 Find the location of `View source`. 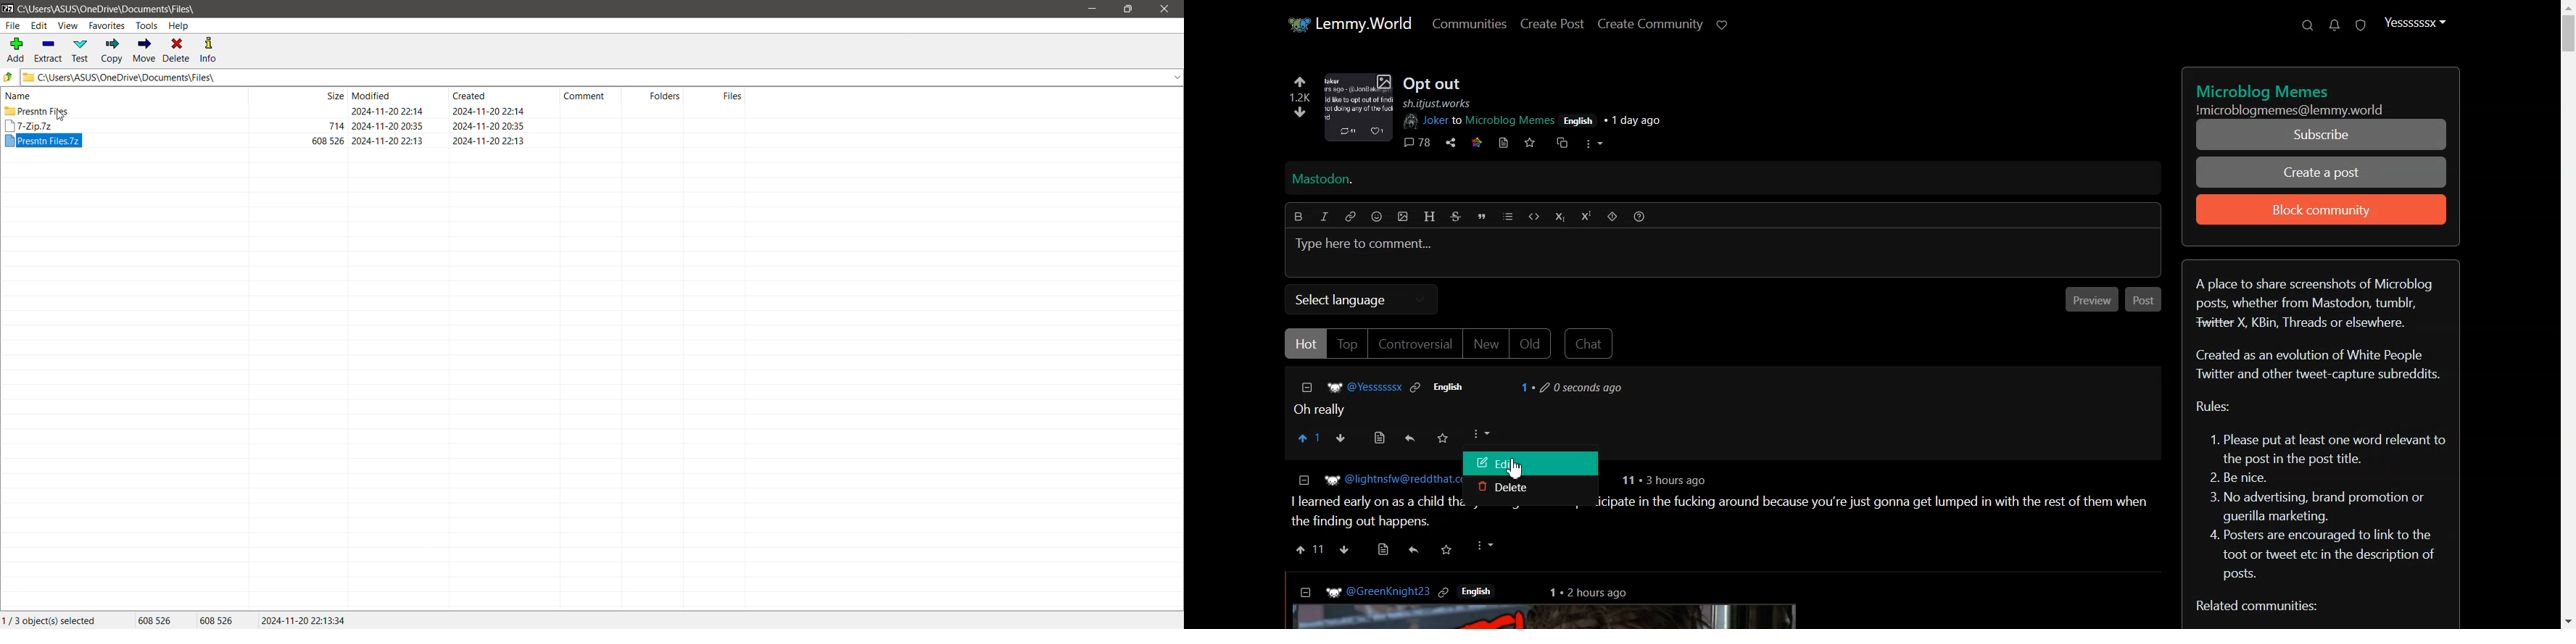

View source is located at coordinates (1380, 438).